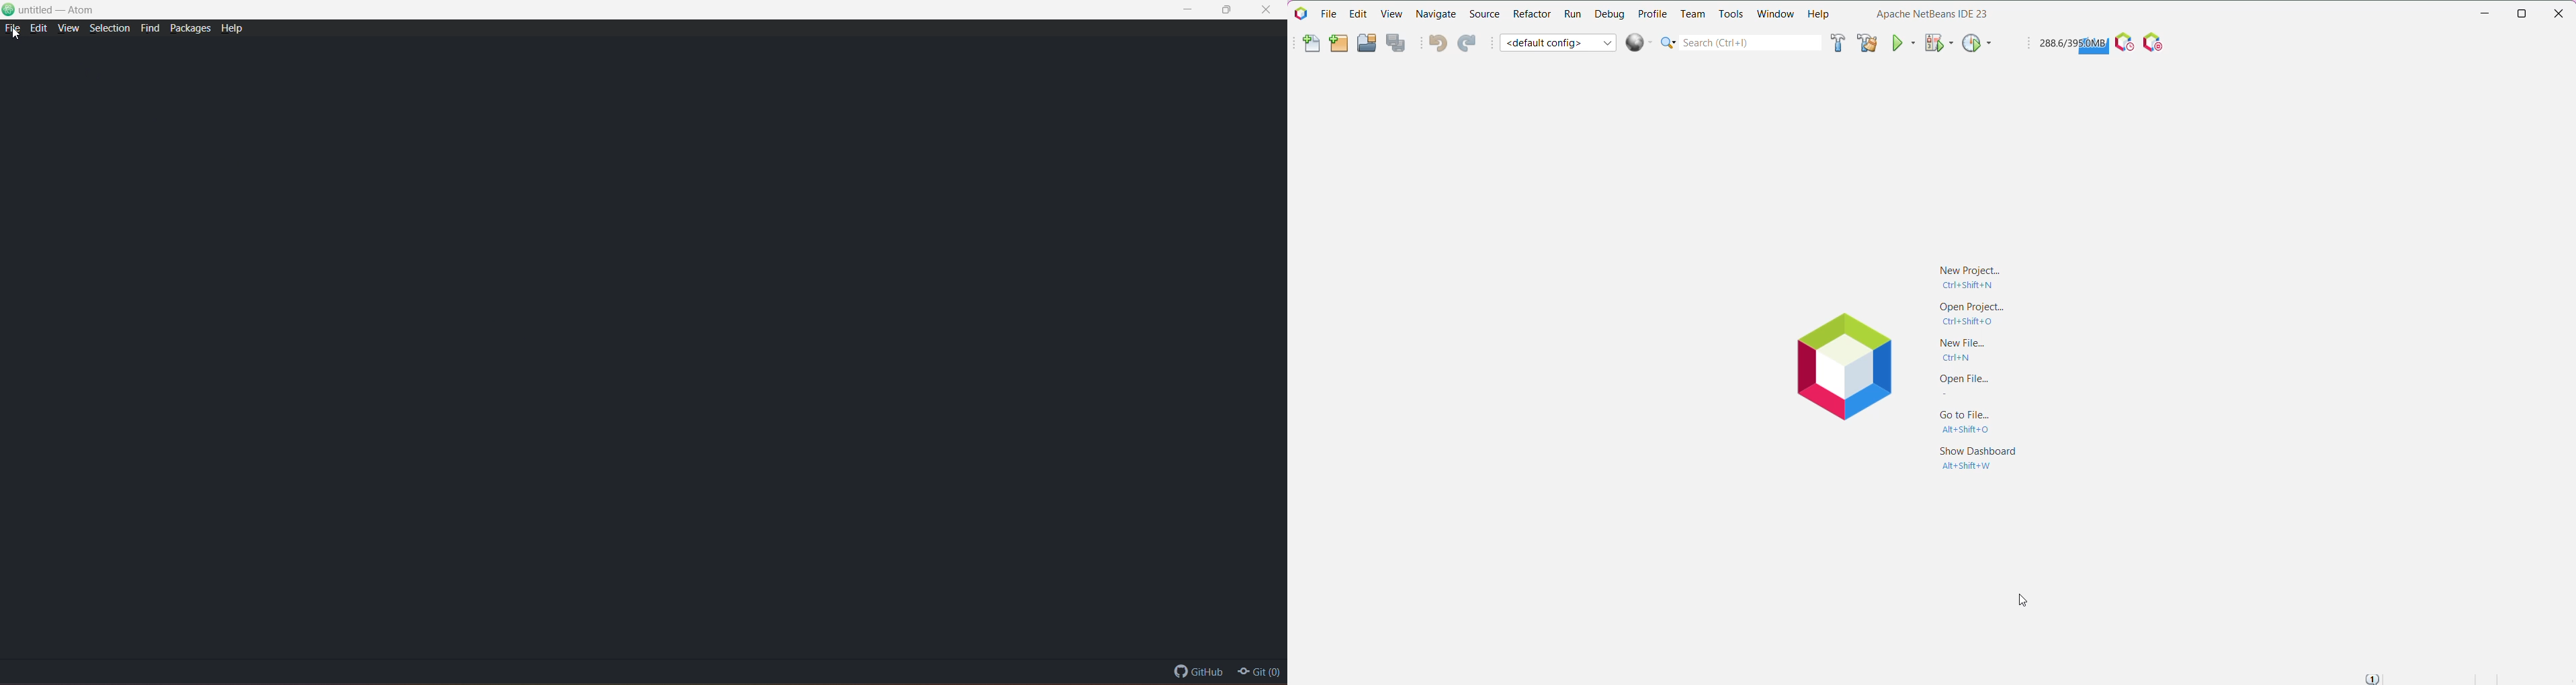 The image size is (2576, 700). Describe the element at coordinates (58, 11) in the screenshot. I see `untitled - Atom` at that location.